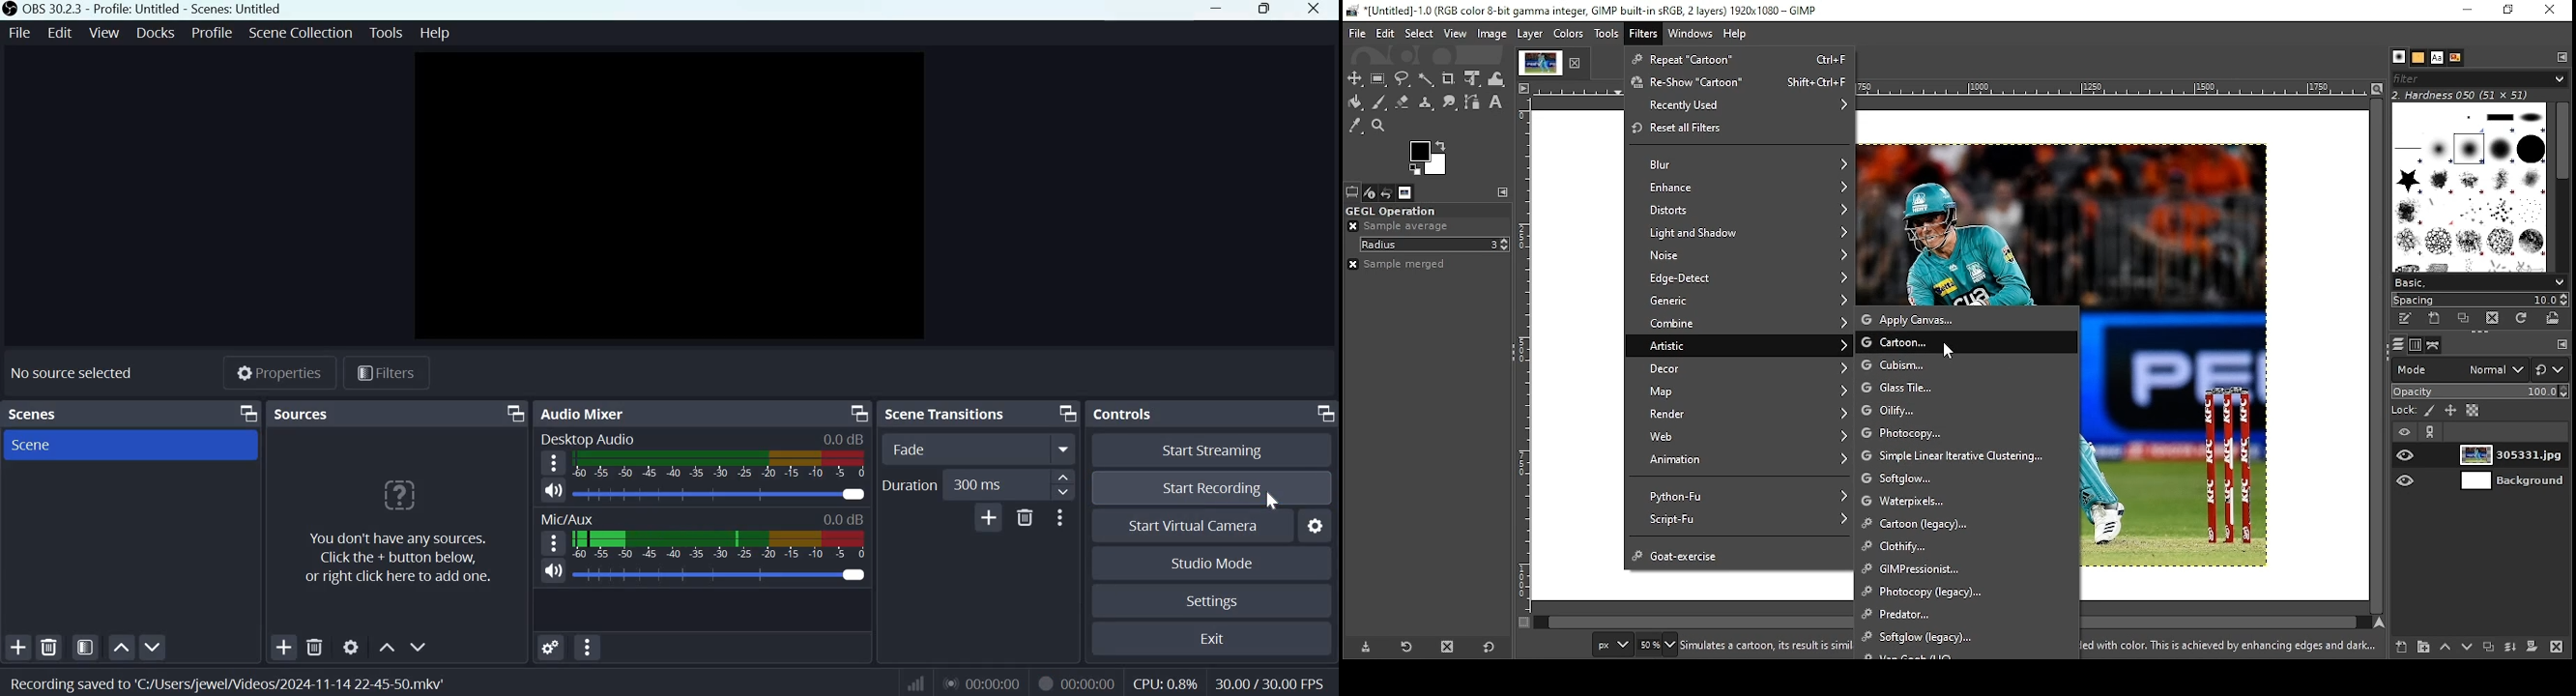 The width and height of the screenshot is (2576, 700). Describe the element at coordinates (280, 372) in the screenshot. I see `Properties` at that location.